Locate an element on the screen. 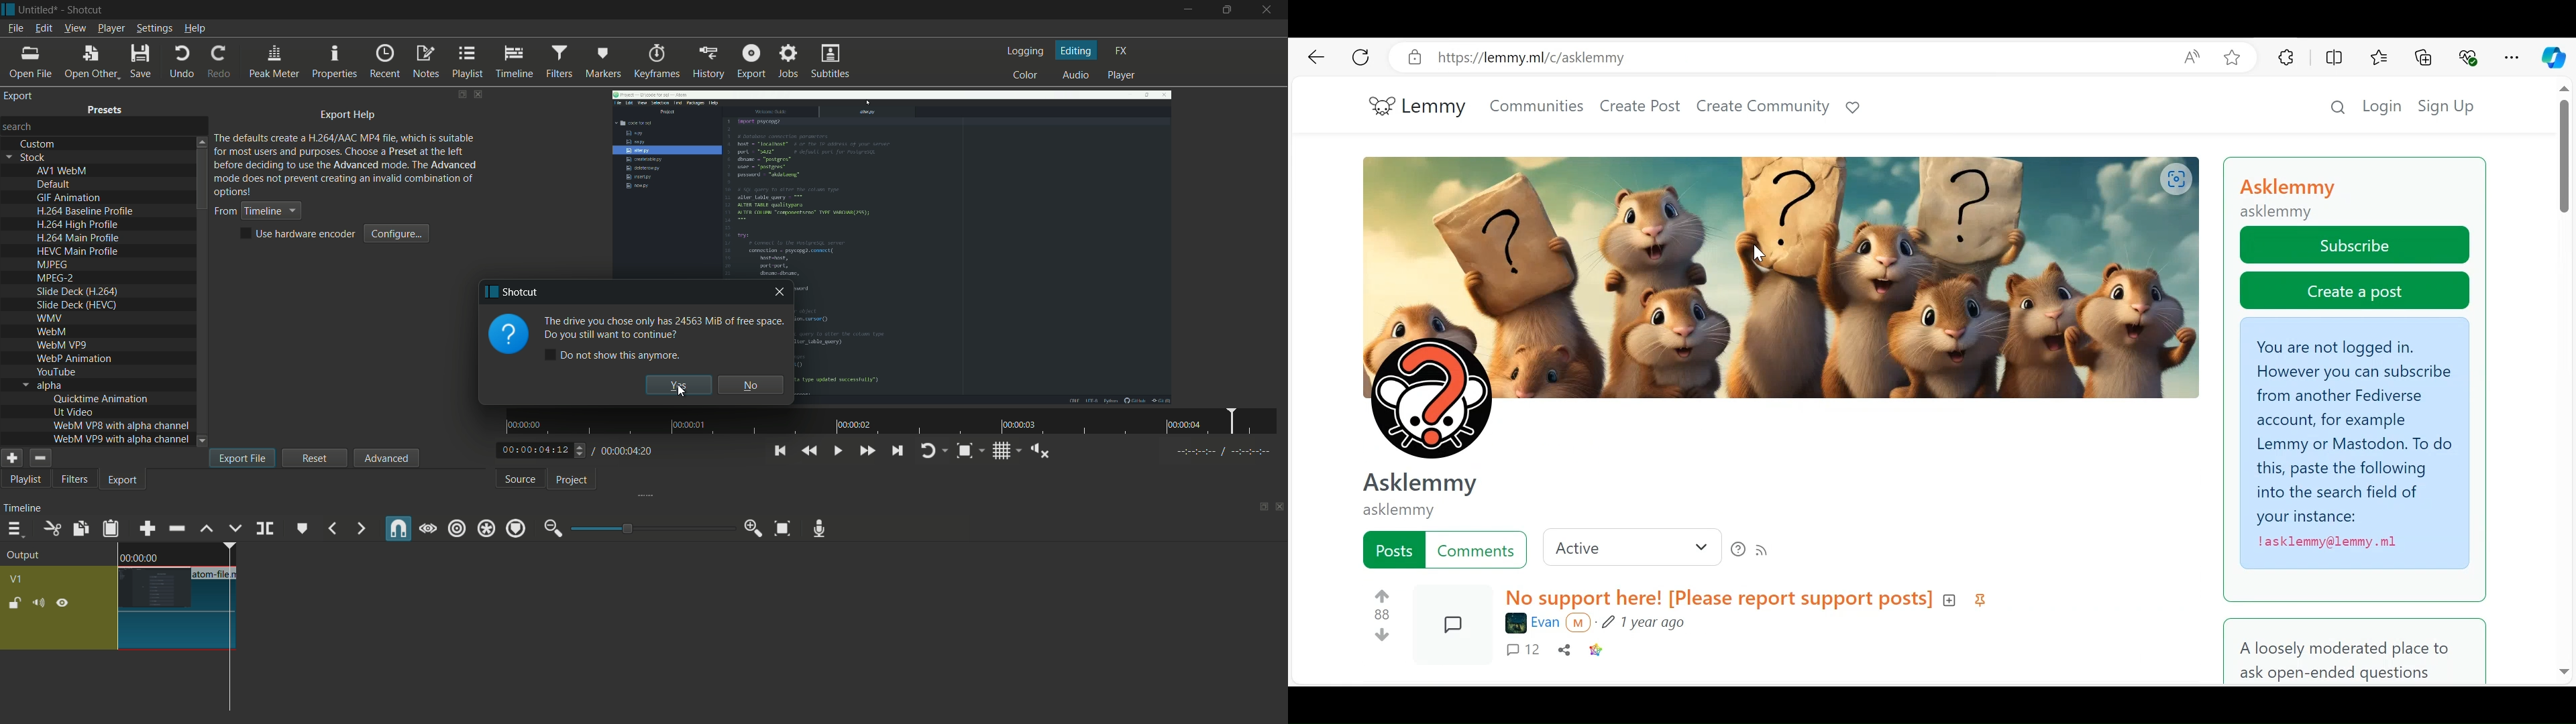  av1 webm is located at coordinates (62, 171).